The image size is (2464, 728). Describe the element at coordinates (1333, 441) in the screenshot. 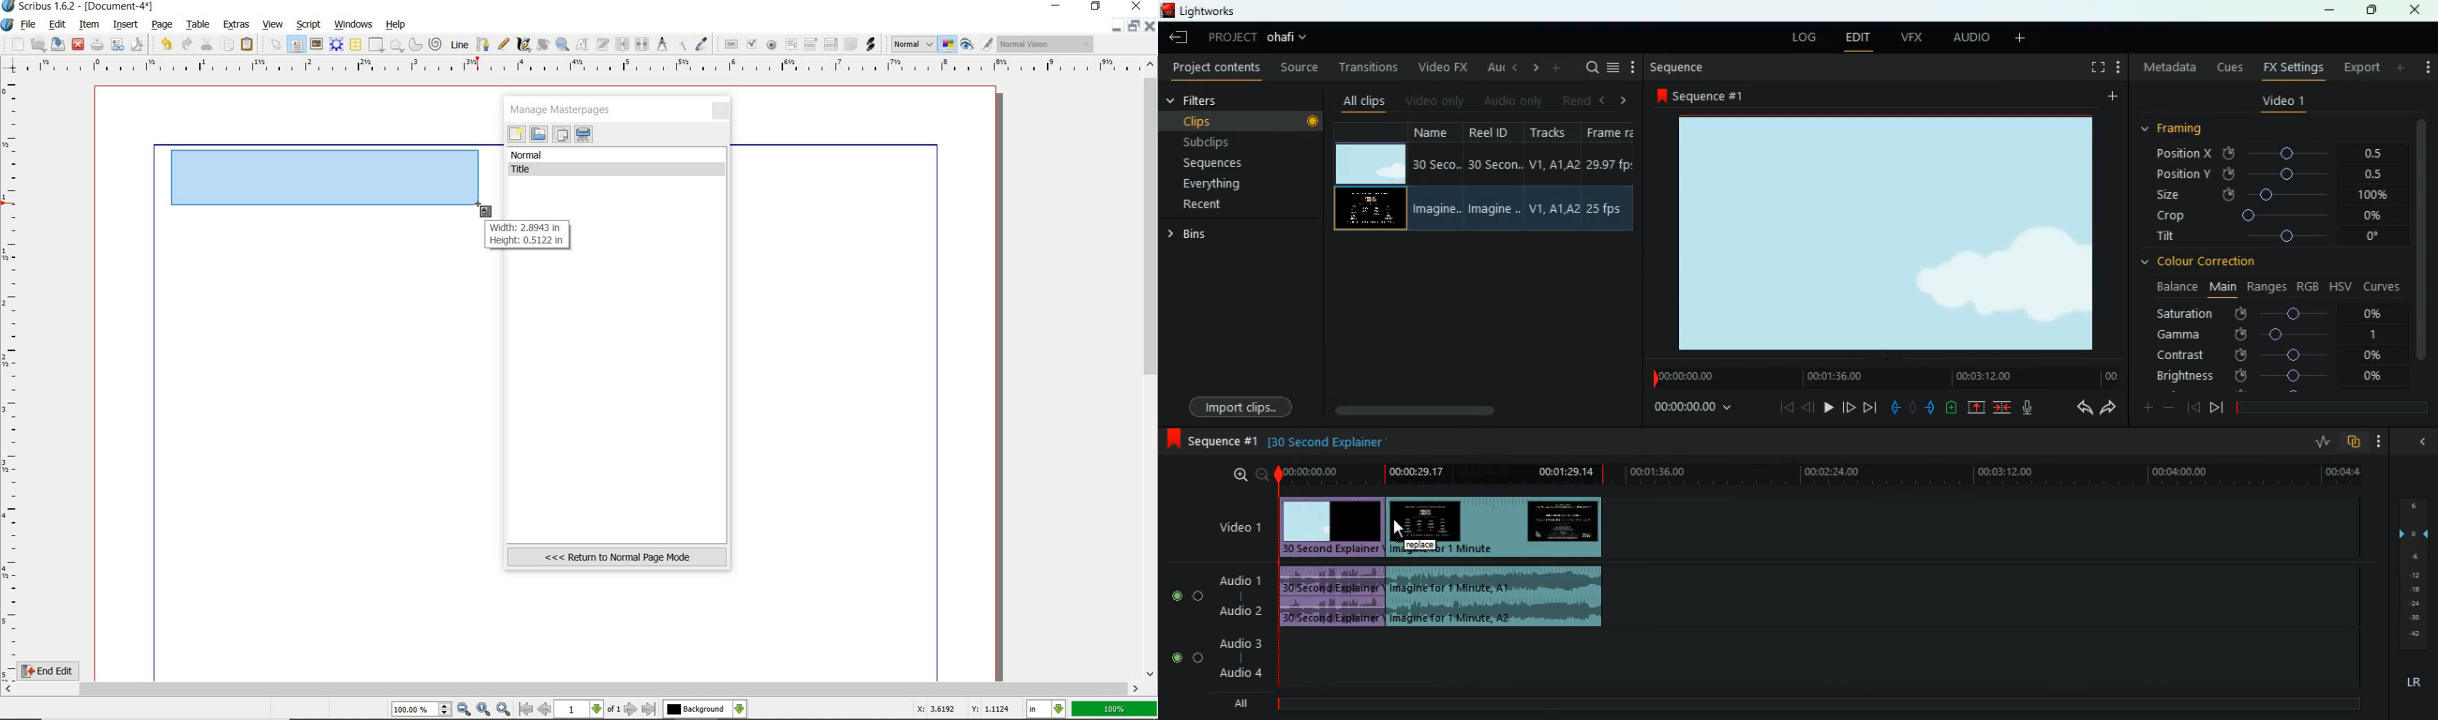

I see `explanation` at that location.